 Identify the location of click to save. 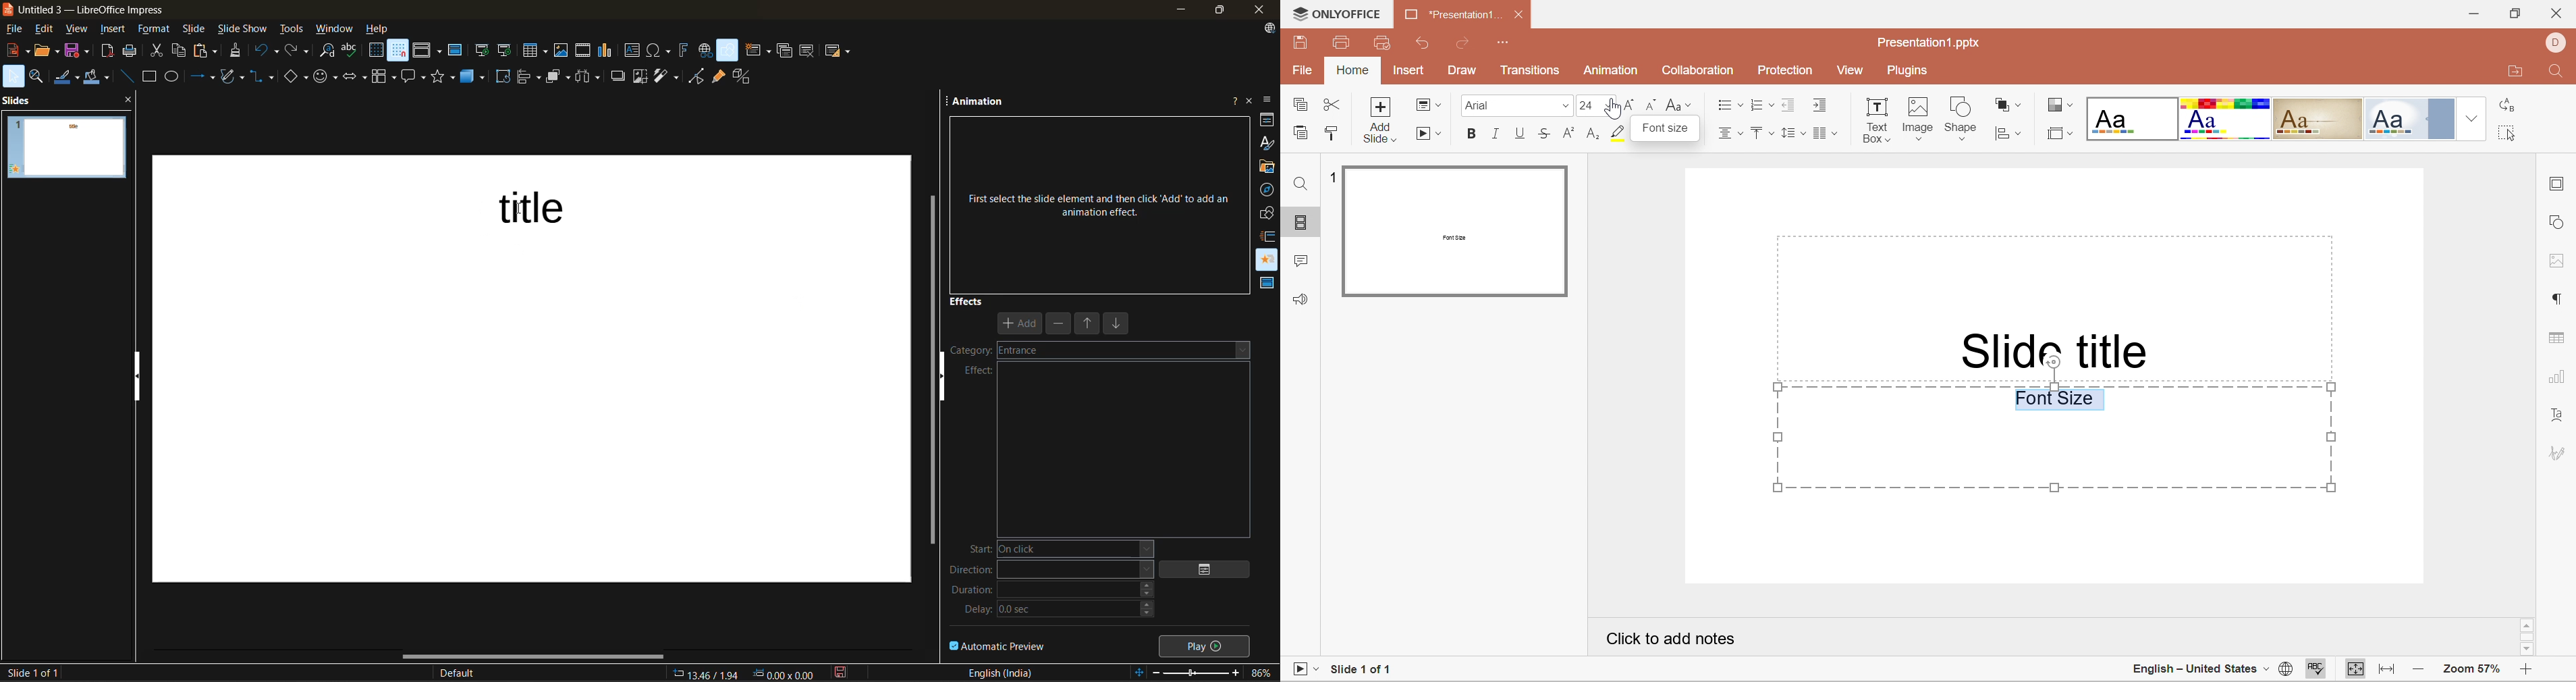
(843, 672).